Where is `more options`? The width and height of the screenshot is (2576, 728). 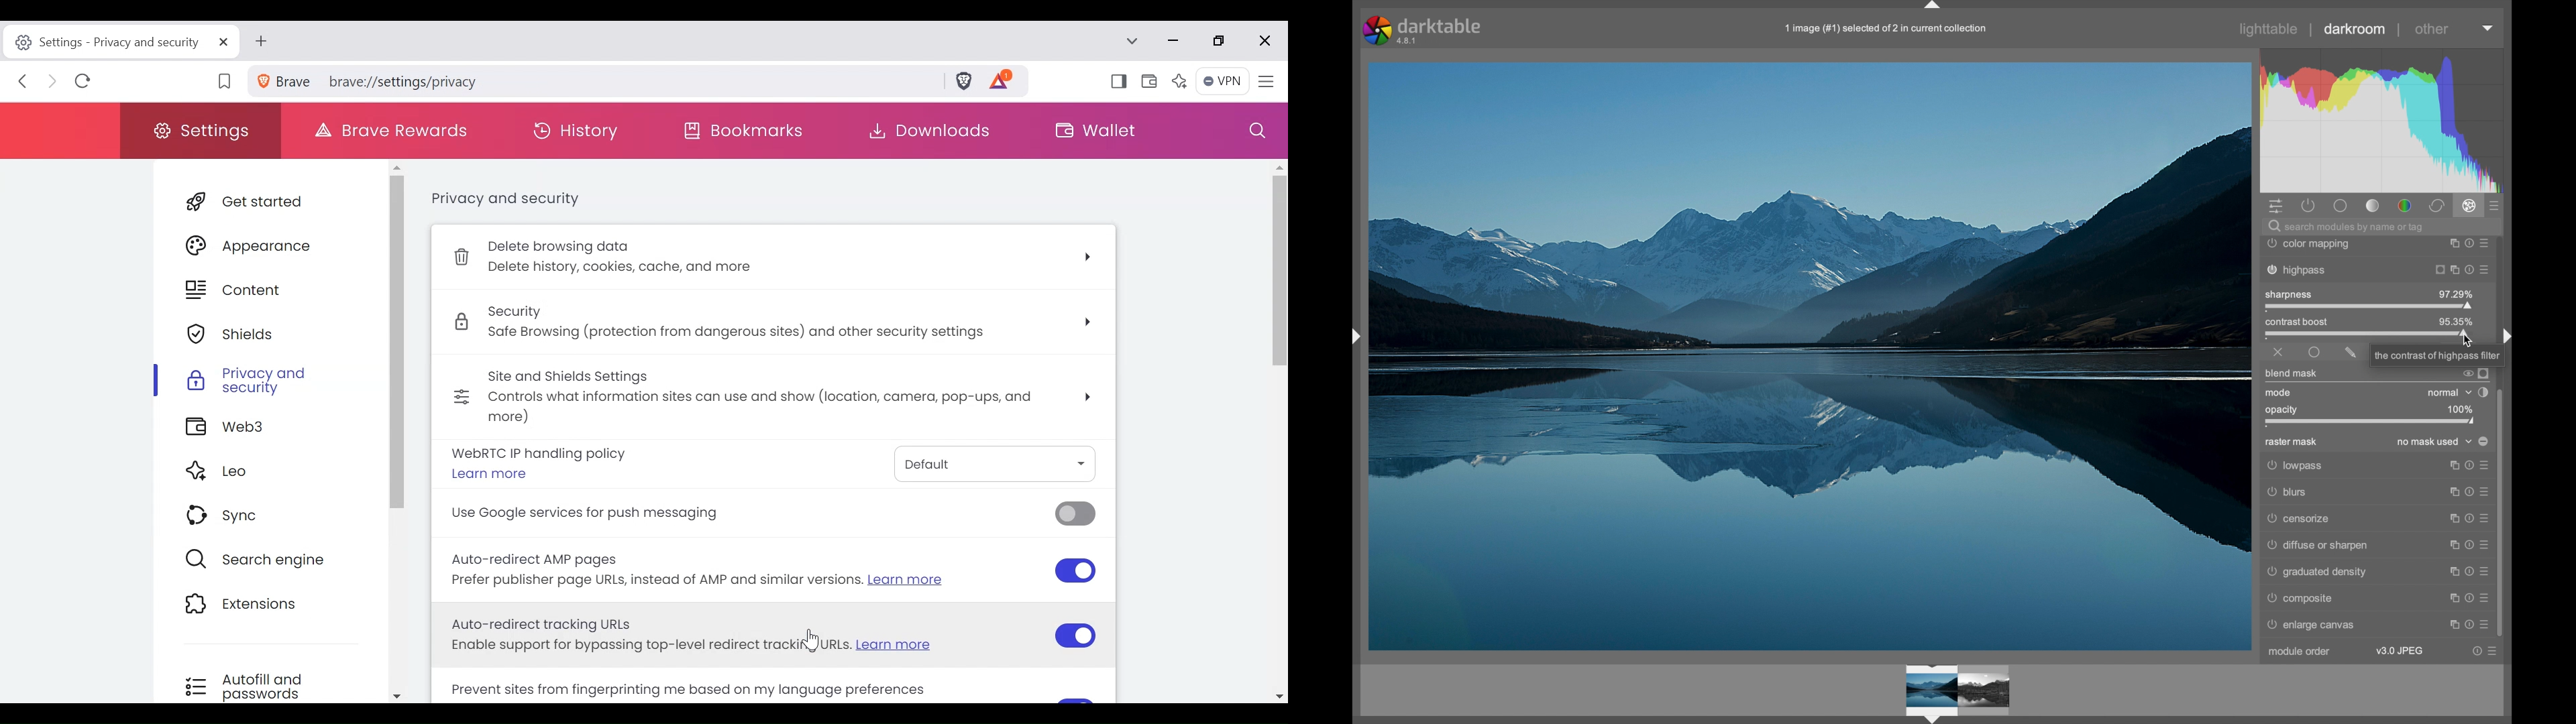 more options is located at coordinates (2469, 572).